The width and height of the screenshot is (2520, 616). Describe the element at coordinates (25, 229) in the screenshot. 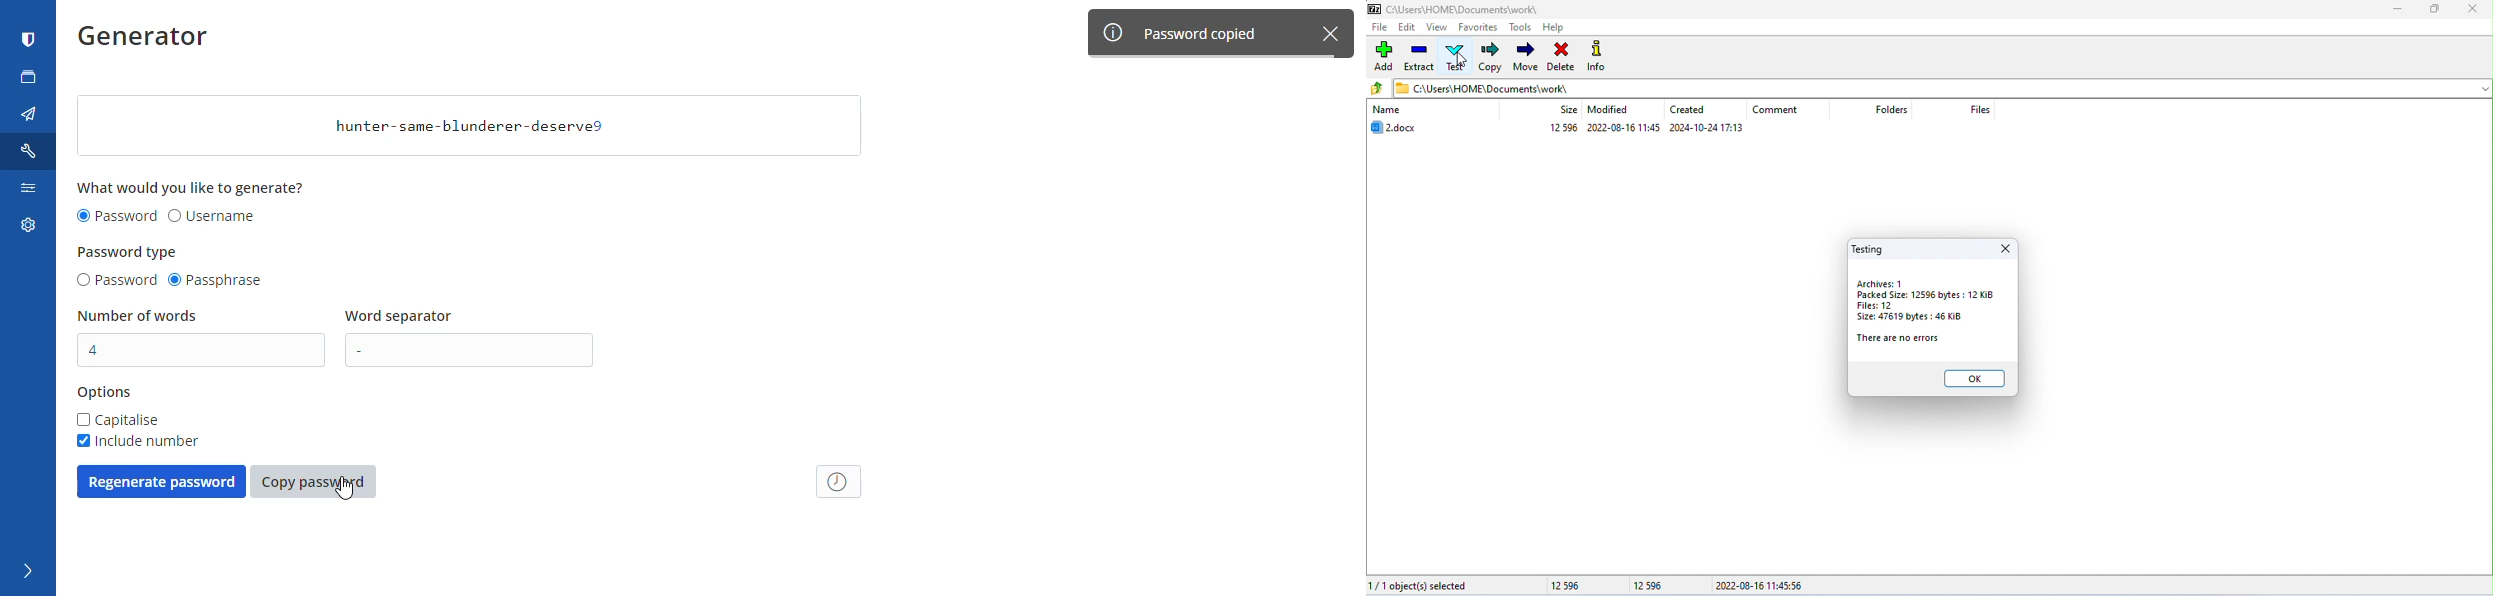

I see `settings` at that location.